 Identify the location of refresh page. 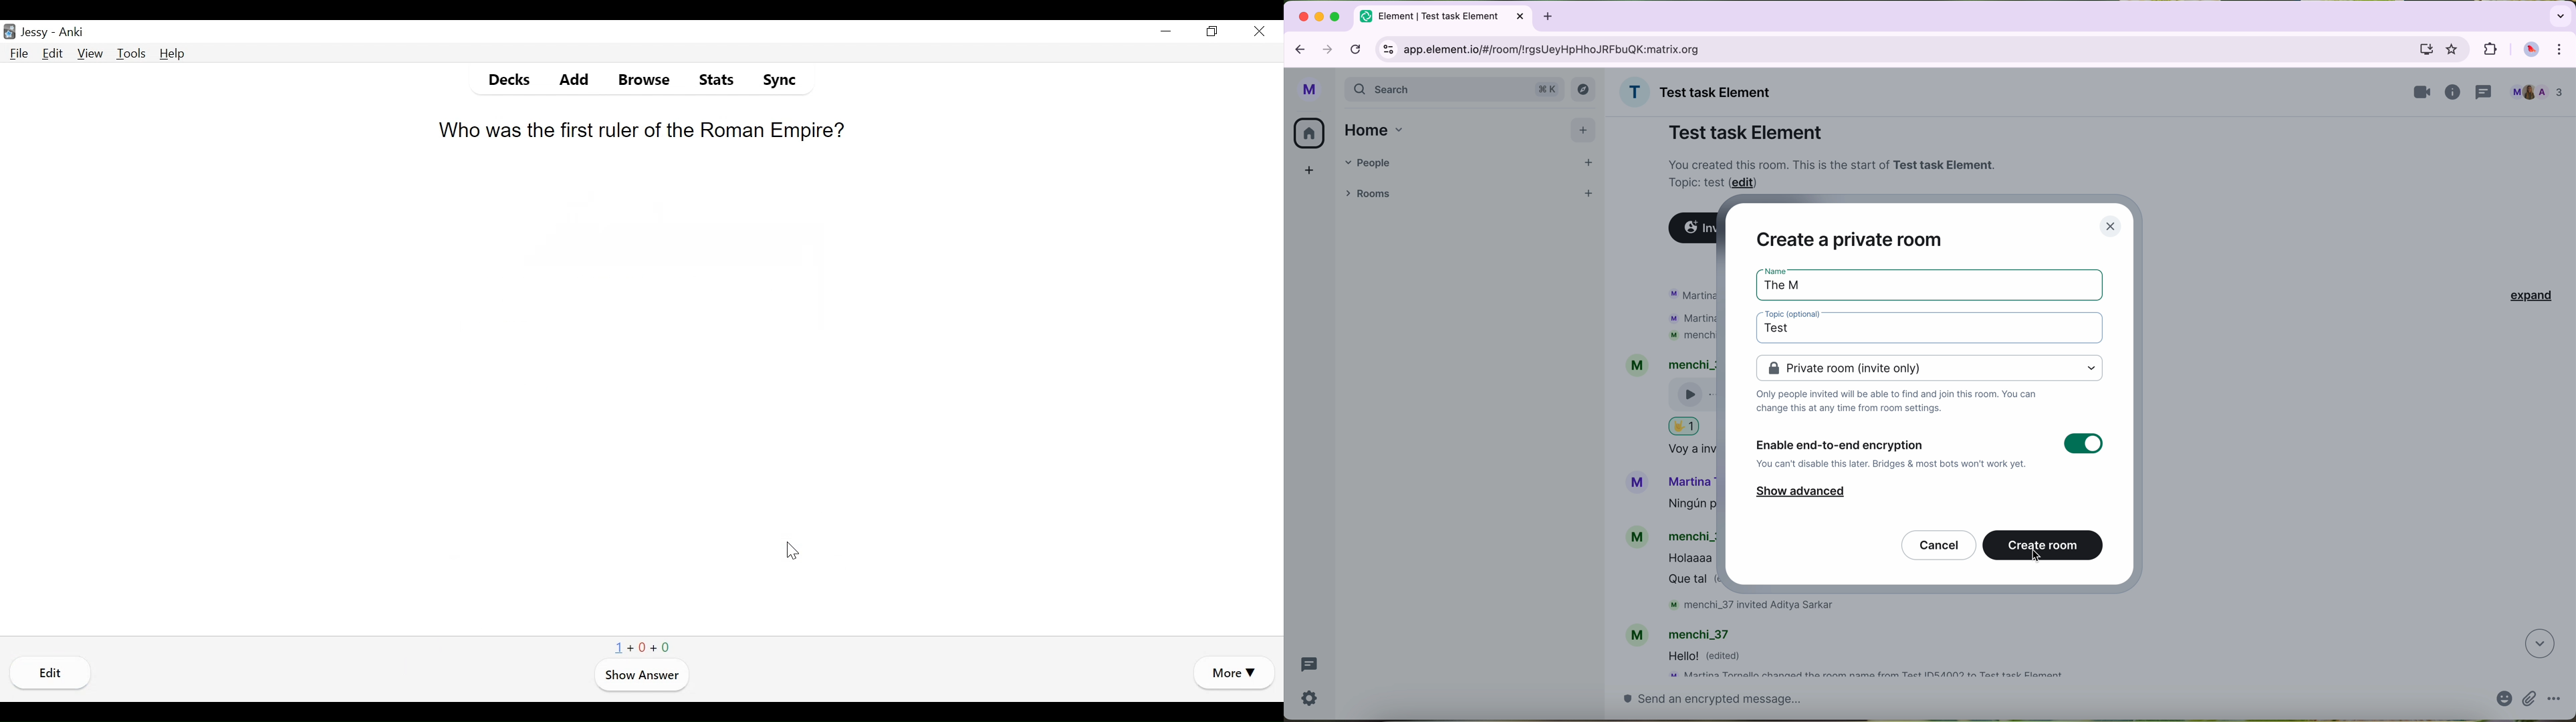
(1356, 48).